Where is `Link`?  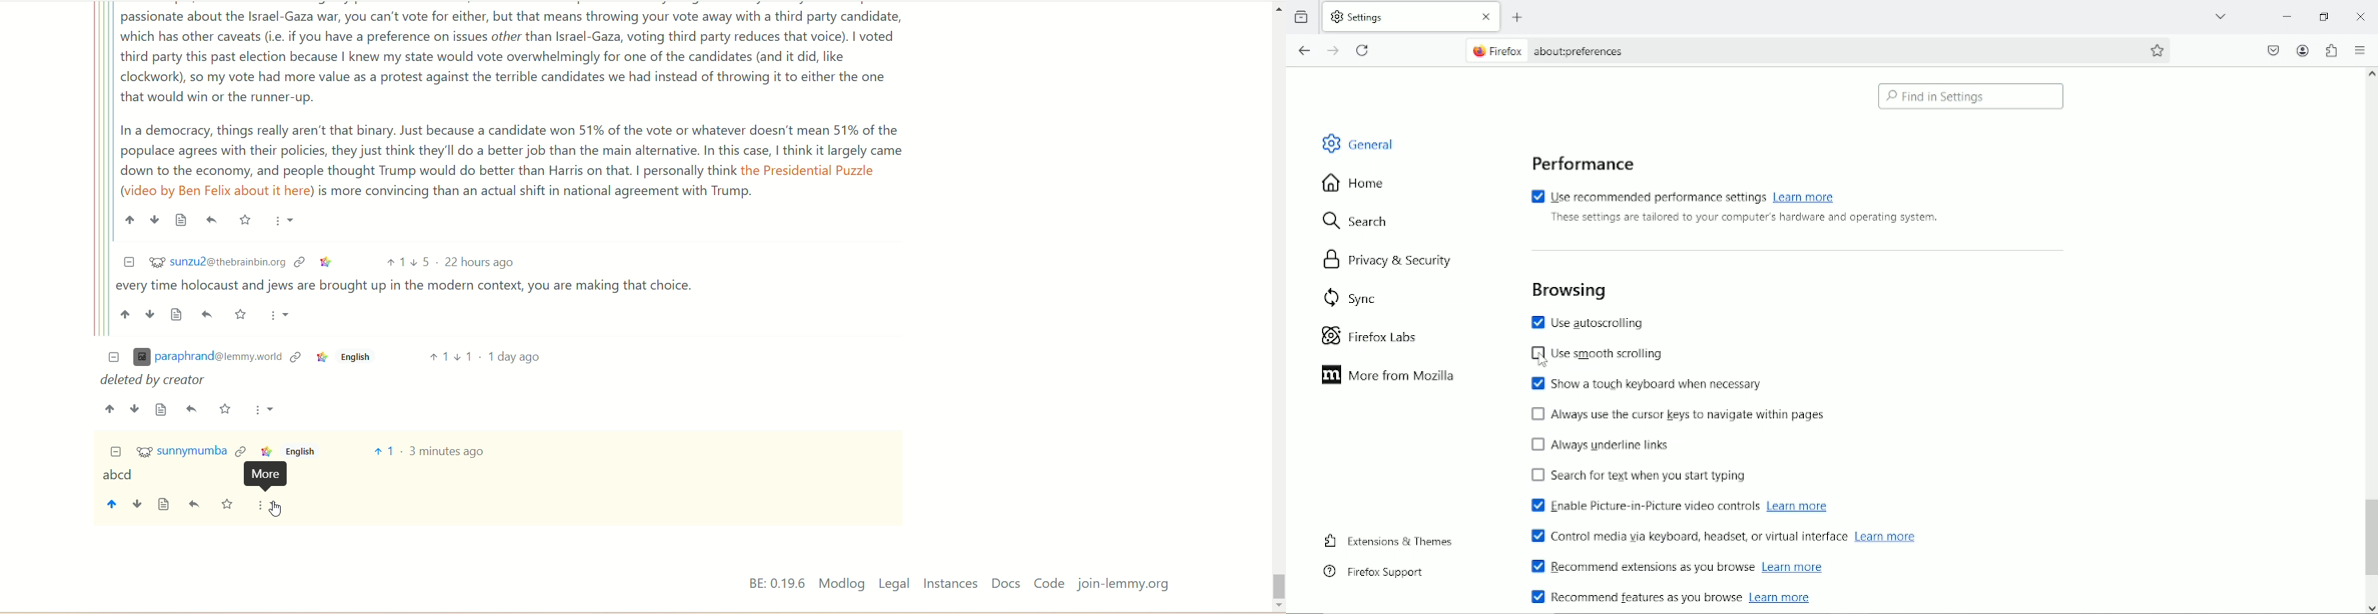
Link is located at coordinates (296, 358).